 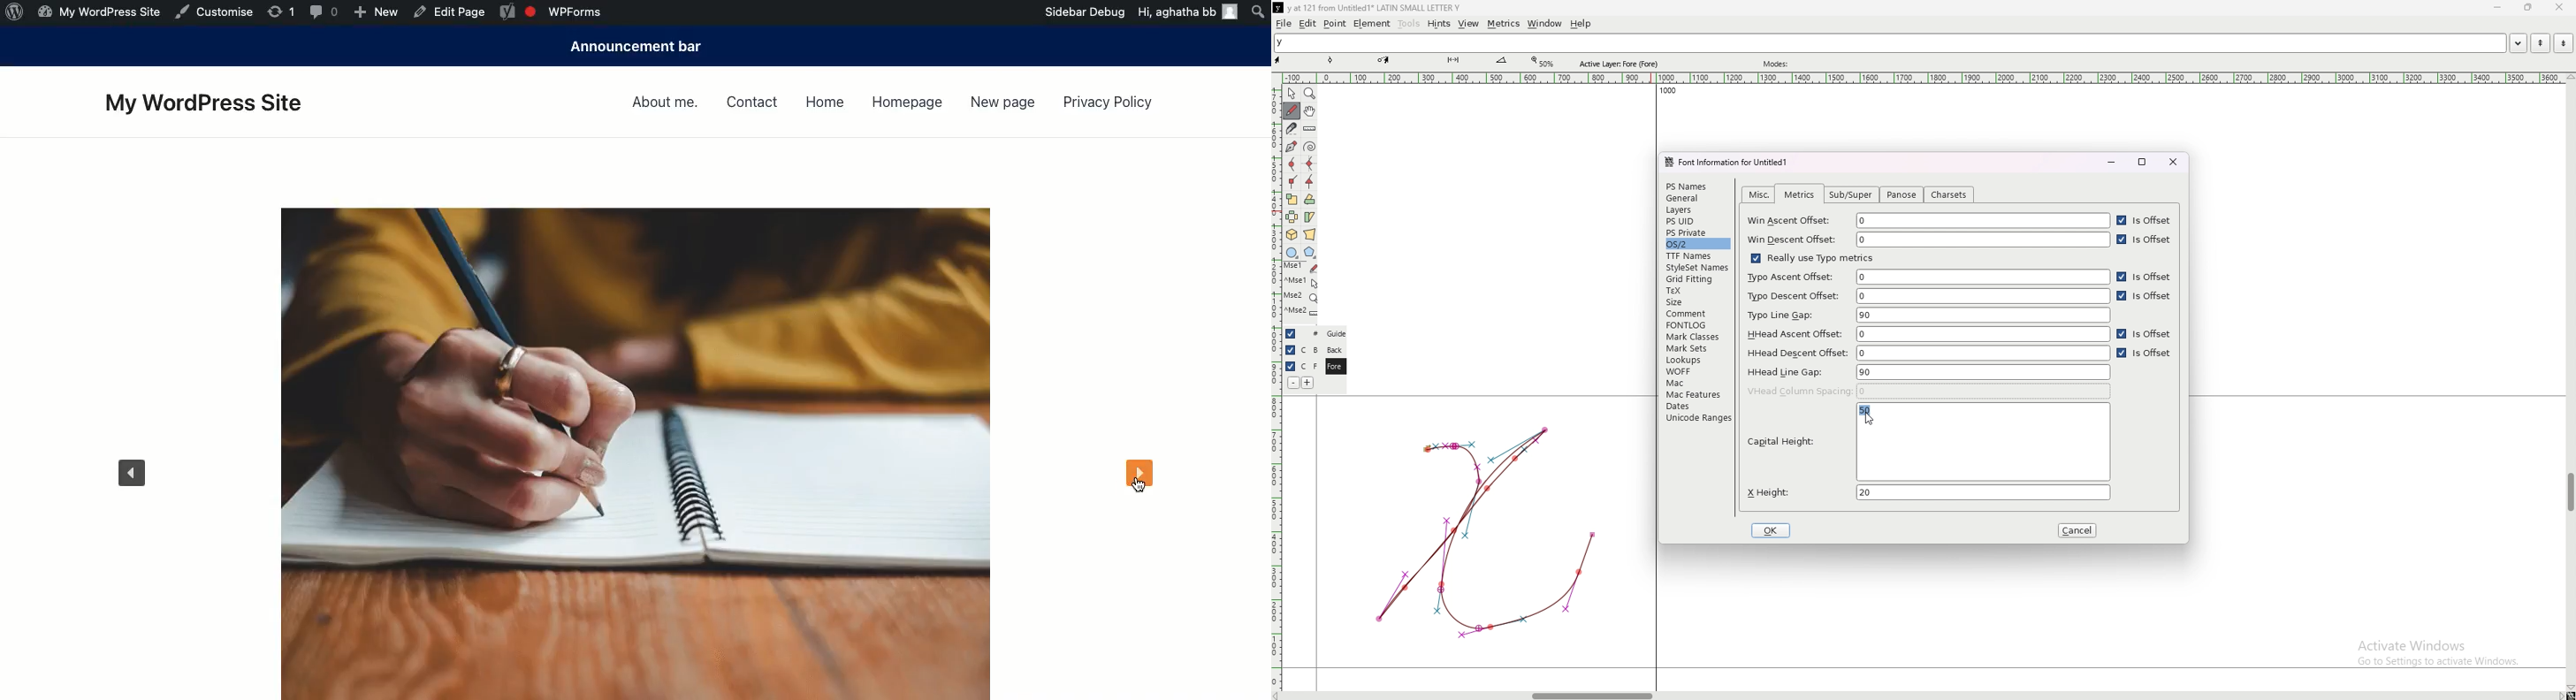 I want to click on About me, so click(x=662, y=103).